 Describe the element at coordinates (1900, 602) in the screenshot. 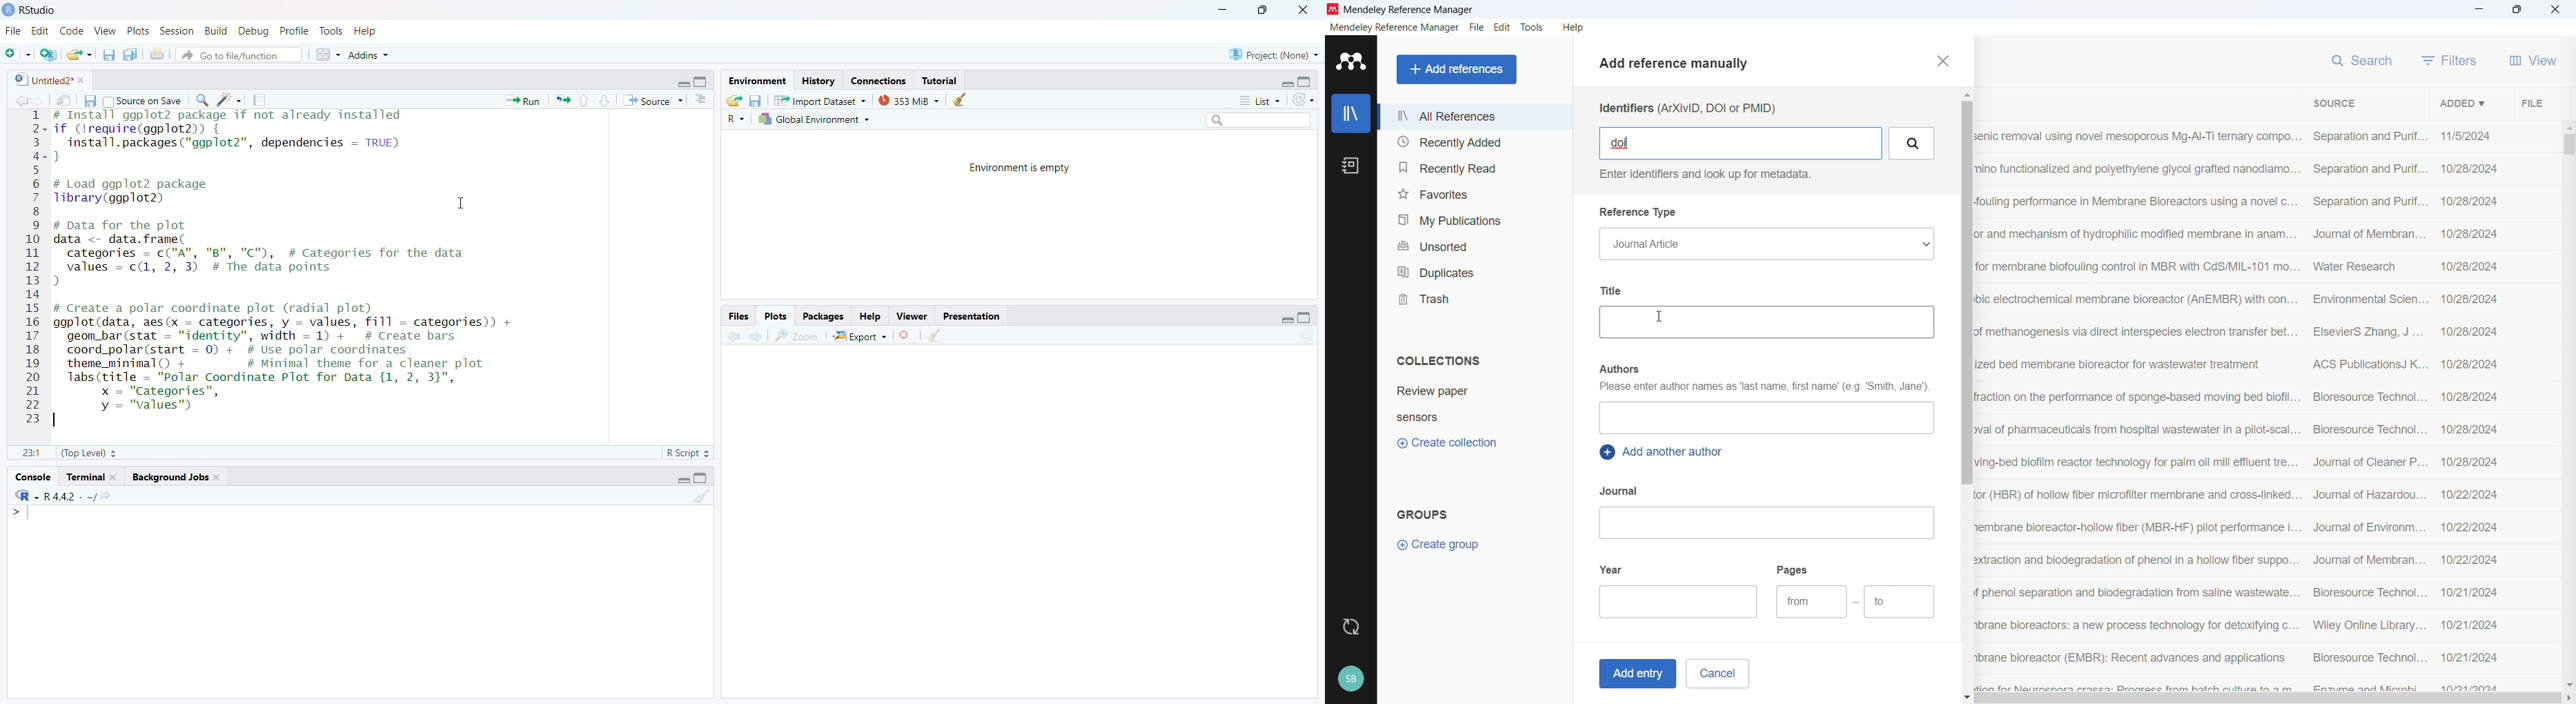

I see `Ending page ` at that location.